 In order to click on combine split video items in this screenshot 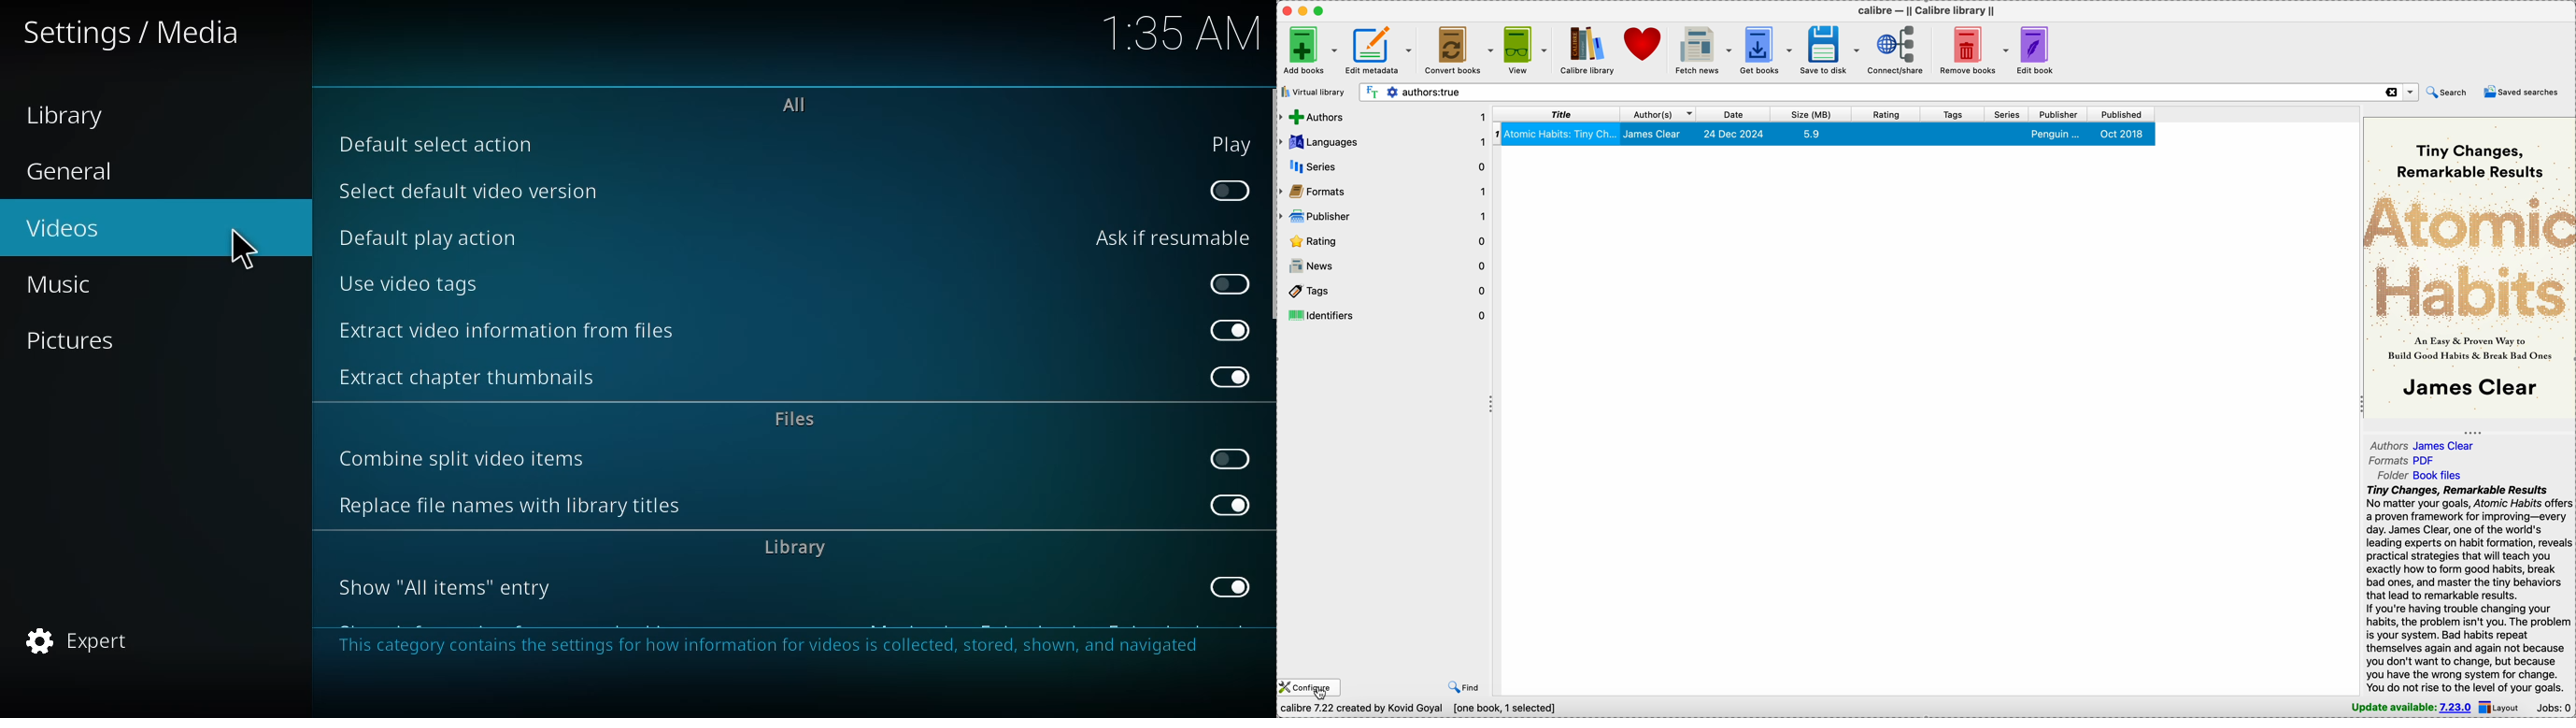, I will do `click(466, 460)`.